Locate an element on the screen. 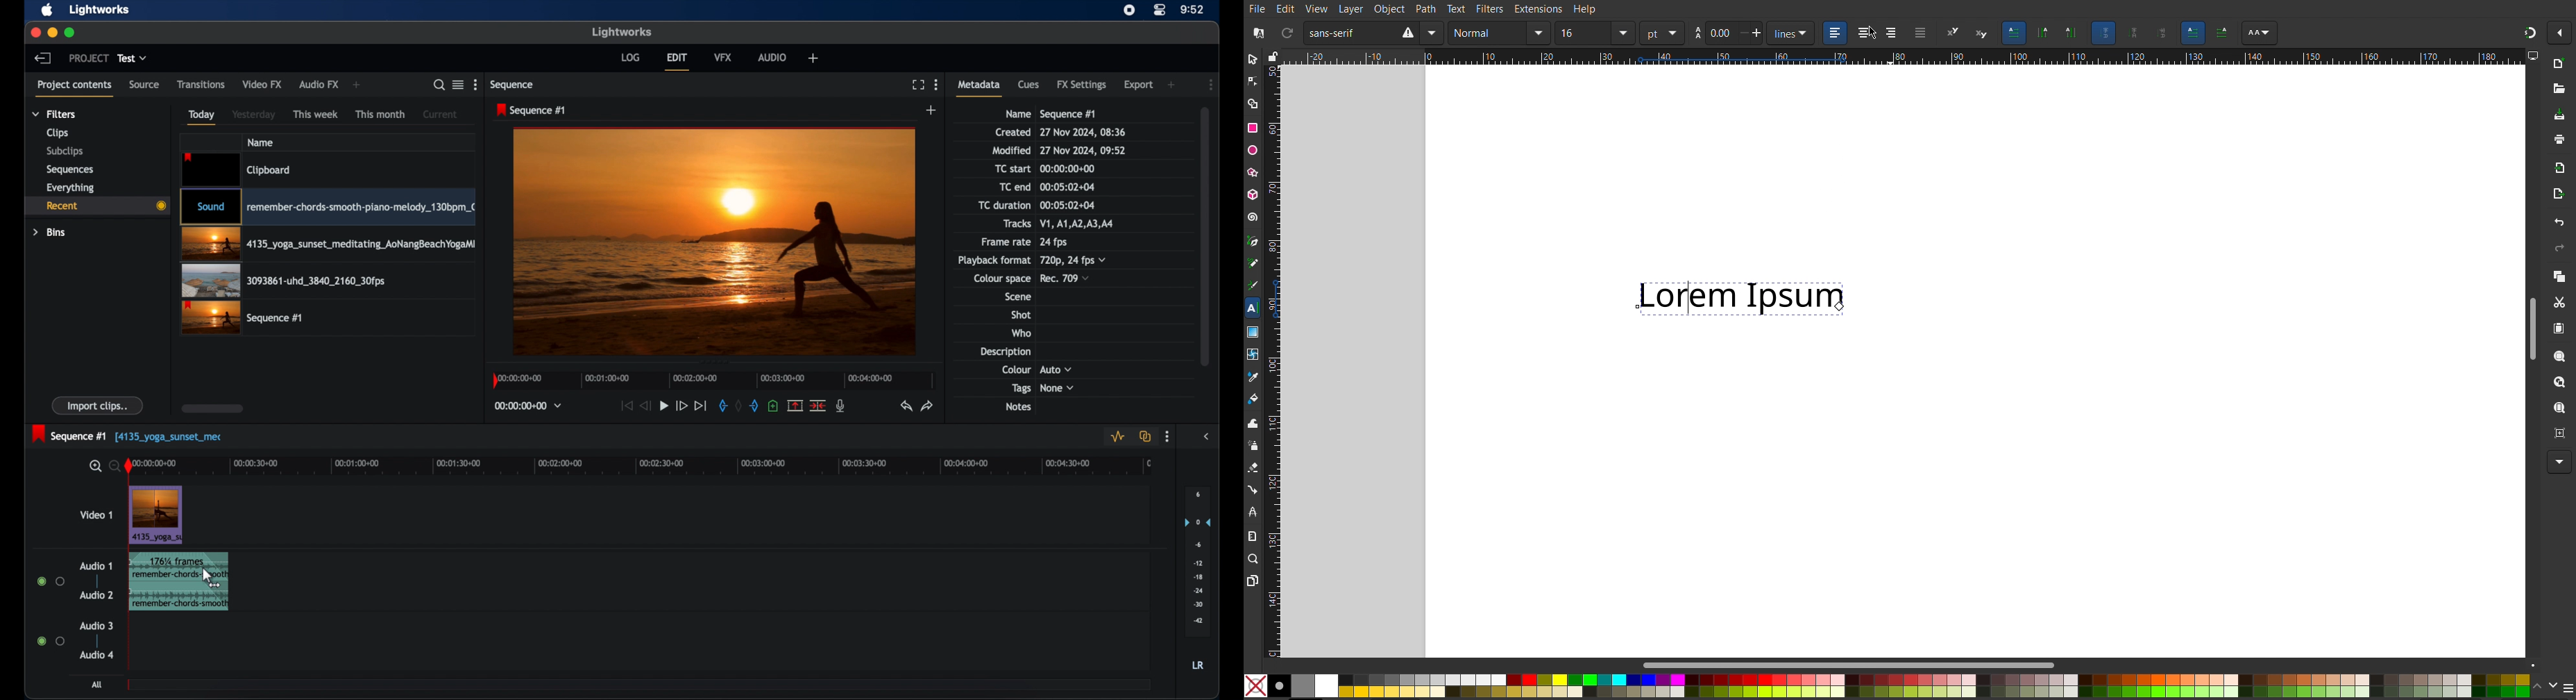  Shape Builder Tool is located at coordinates (1253, 105).